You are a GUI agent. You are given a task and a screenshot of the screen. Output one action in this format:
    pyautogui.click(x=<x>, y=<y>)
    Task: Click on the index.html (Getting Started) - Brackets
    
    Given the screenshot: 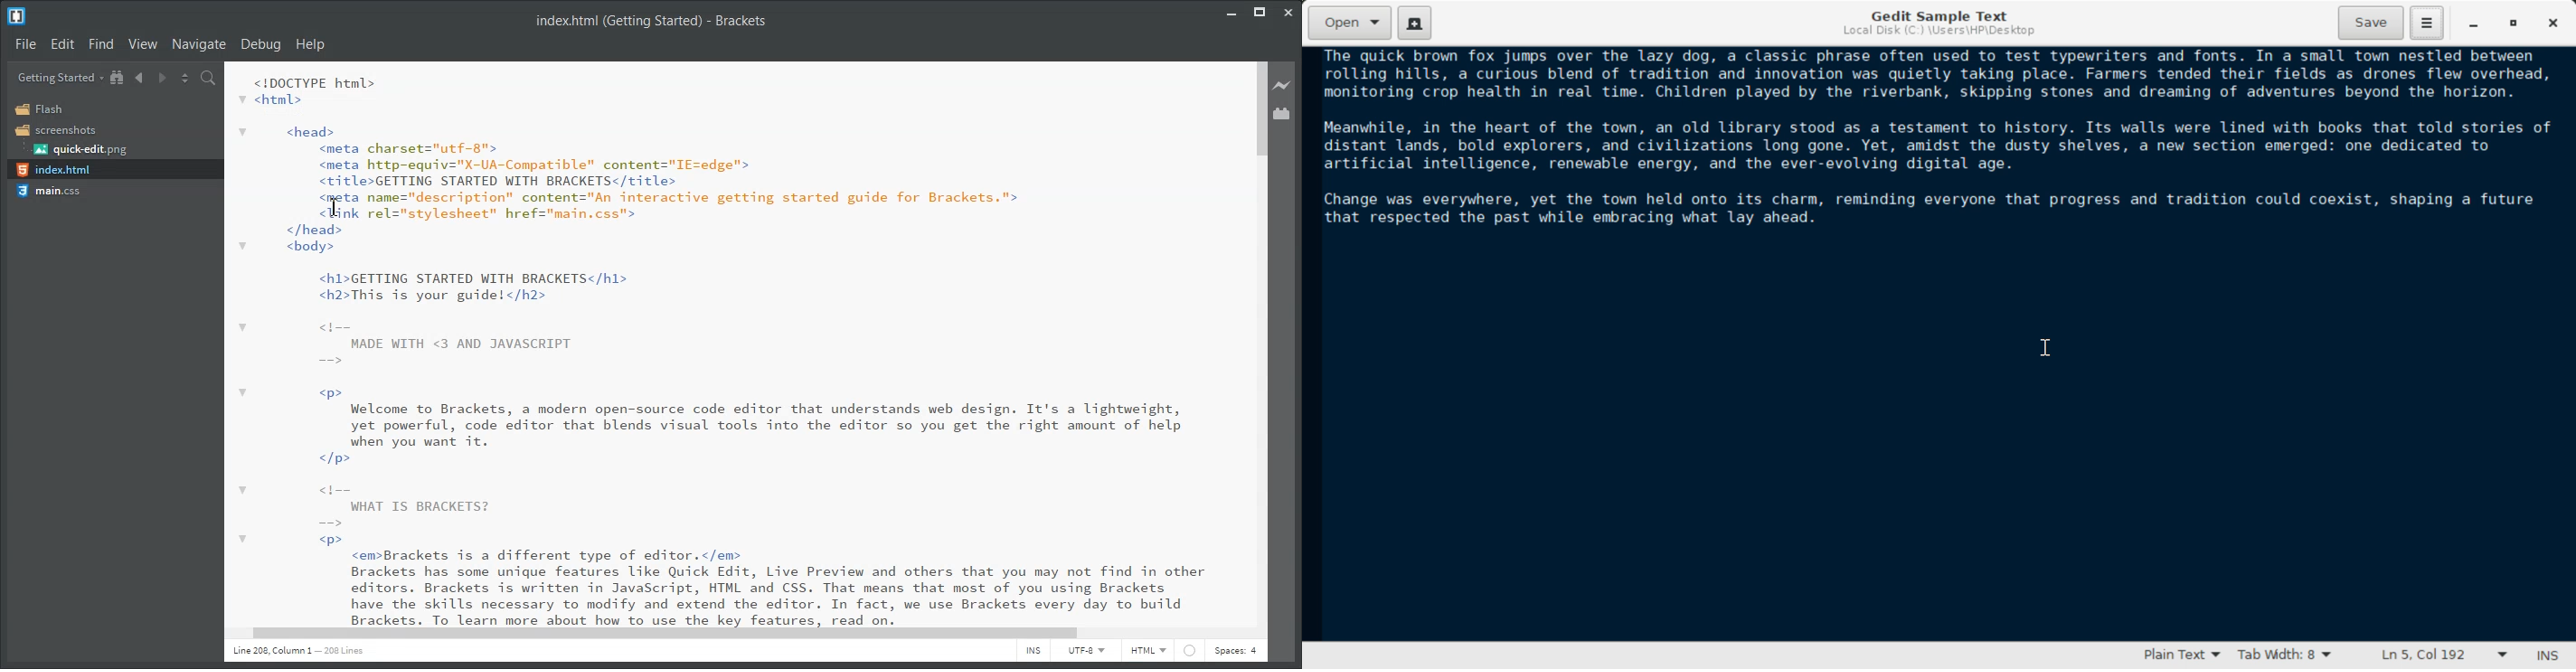 What is the action you would take?
    pyautogui.click(x=645, y=22)
    